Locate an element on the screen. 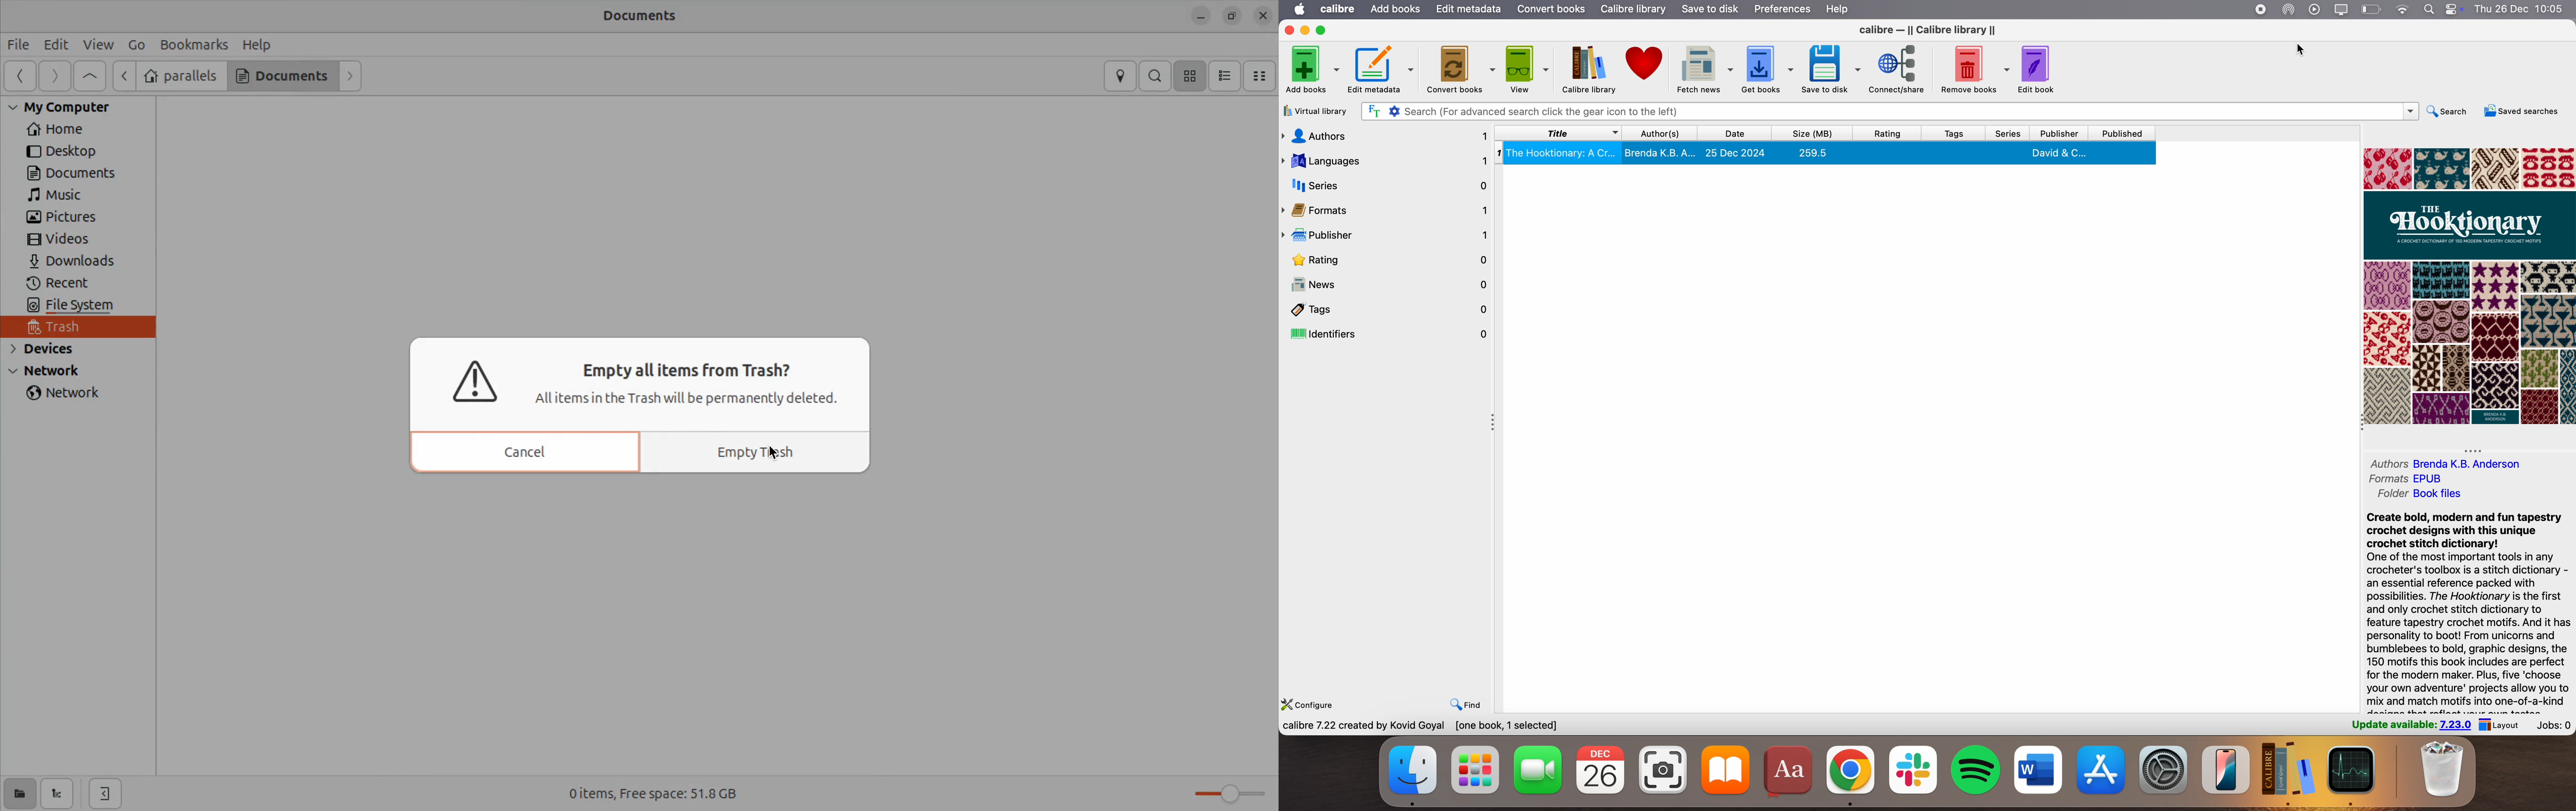  rating is located at coordinates (1890, 133).